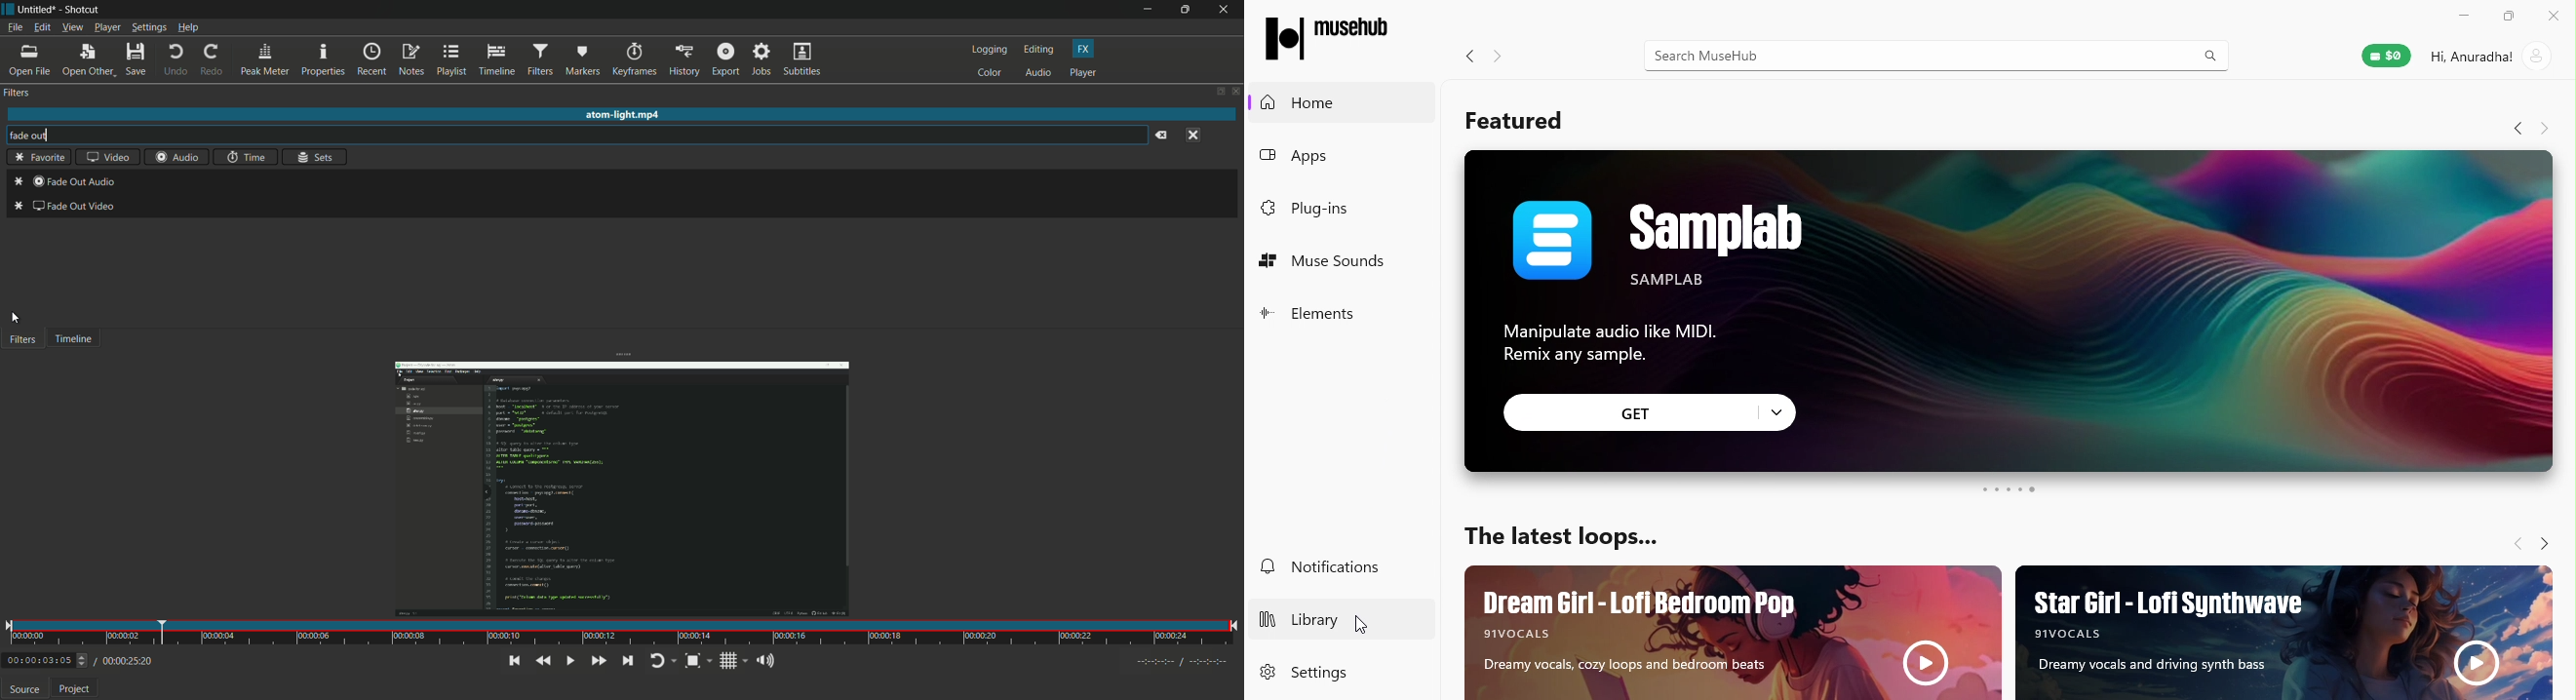 Image resolution: width=2576 pixels, height=700 pixels. What do you see at coordinates (1329, 672) in the screenshot?
I see `Settings` at bounding box center [1329, 672].